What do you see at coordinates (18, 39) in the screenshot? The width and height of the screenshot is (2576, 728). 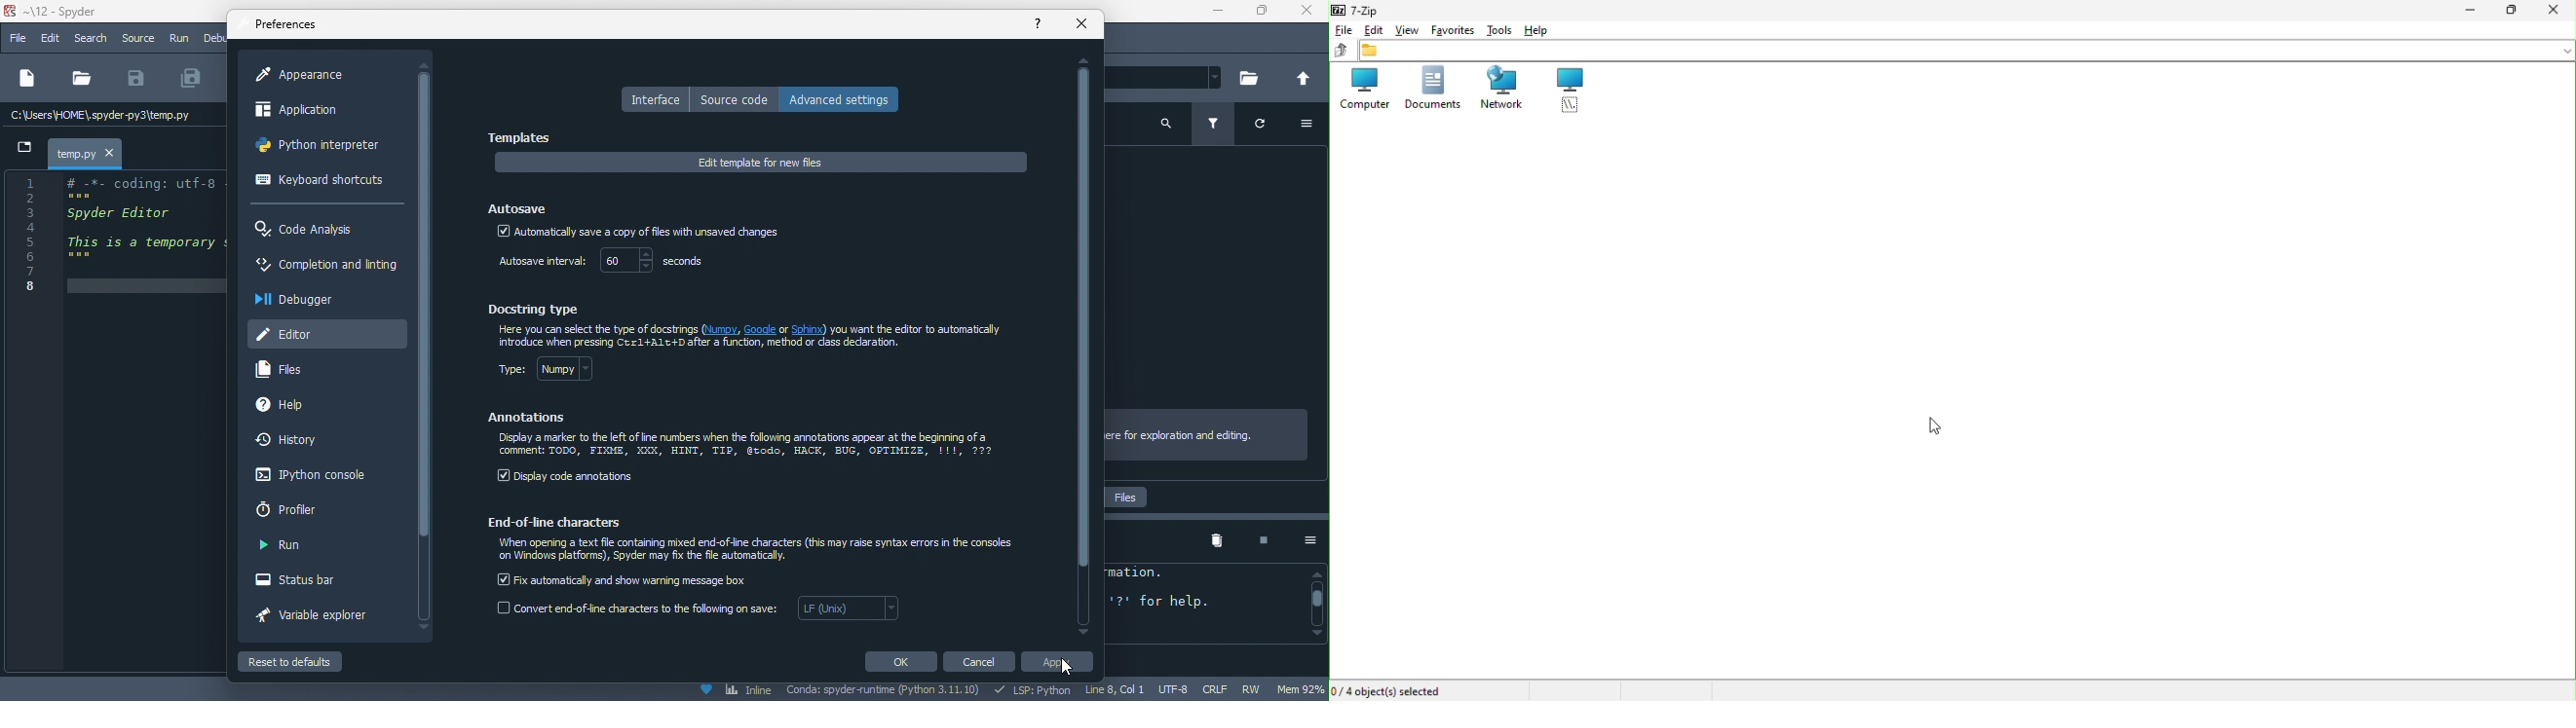 I see `file` at bounding box center [18, 39].